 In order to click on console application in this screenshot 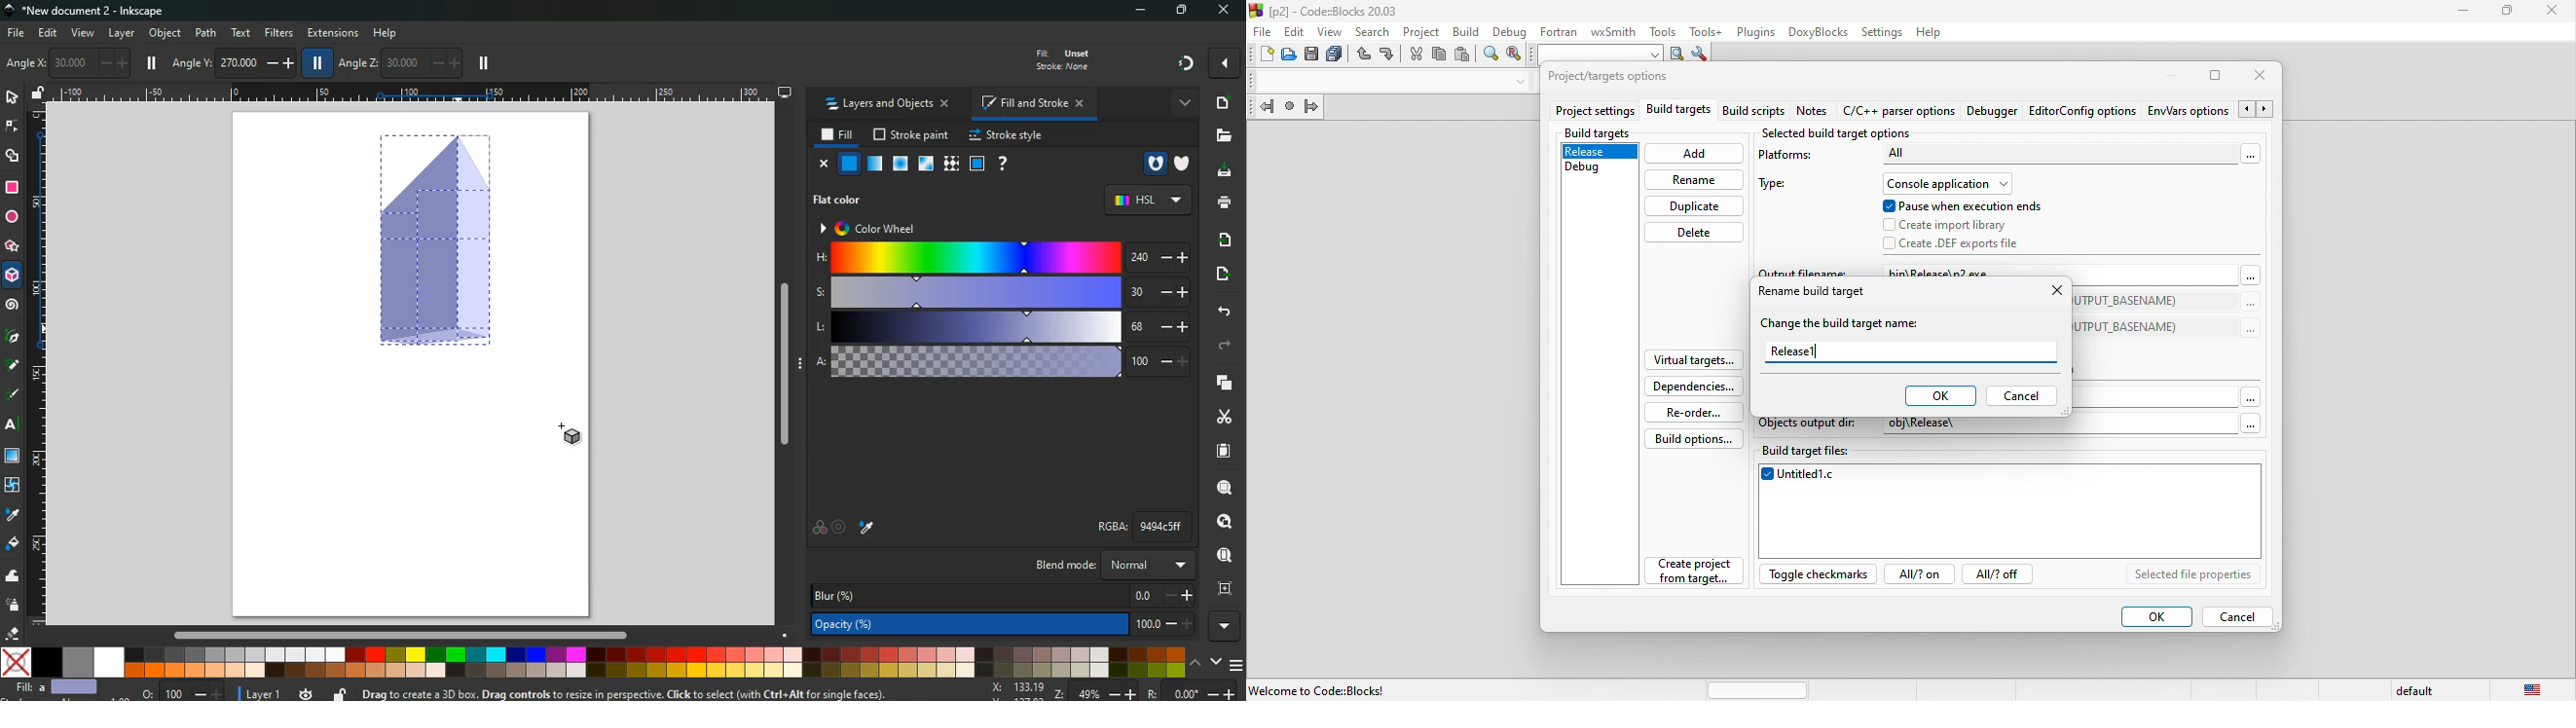, I will do `click(1945, 184)`.